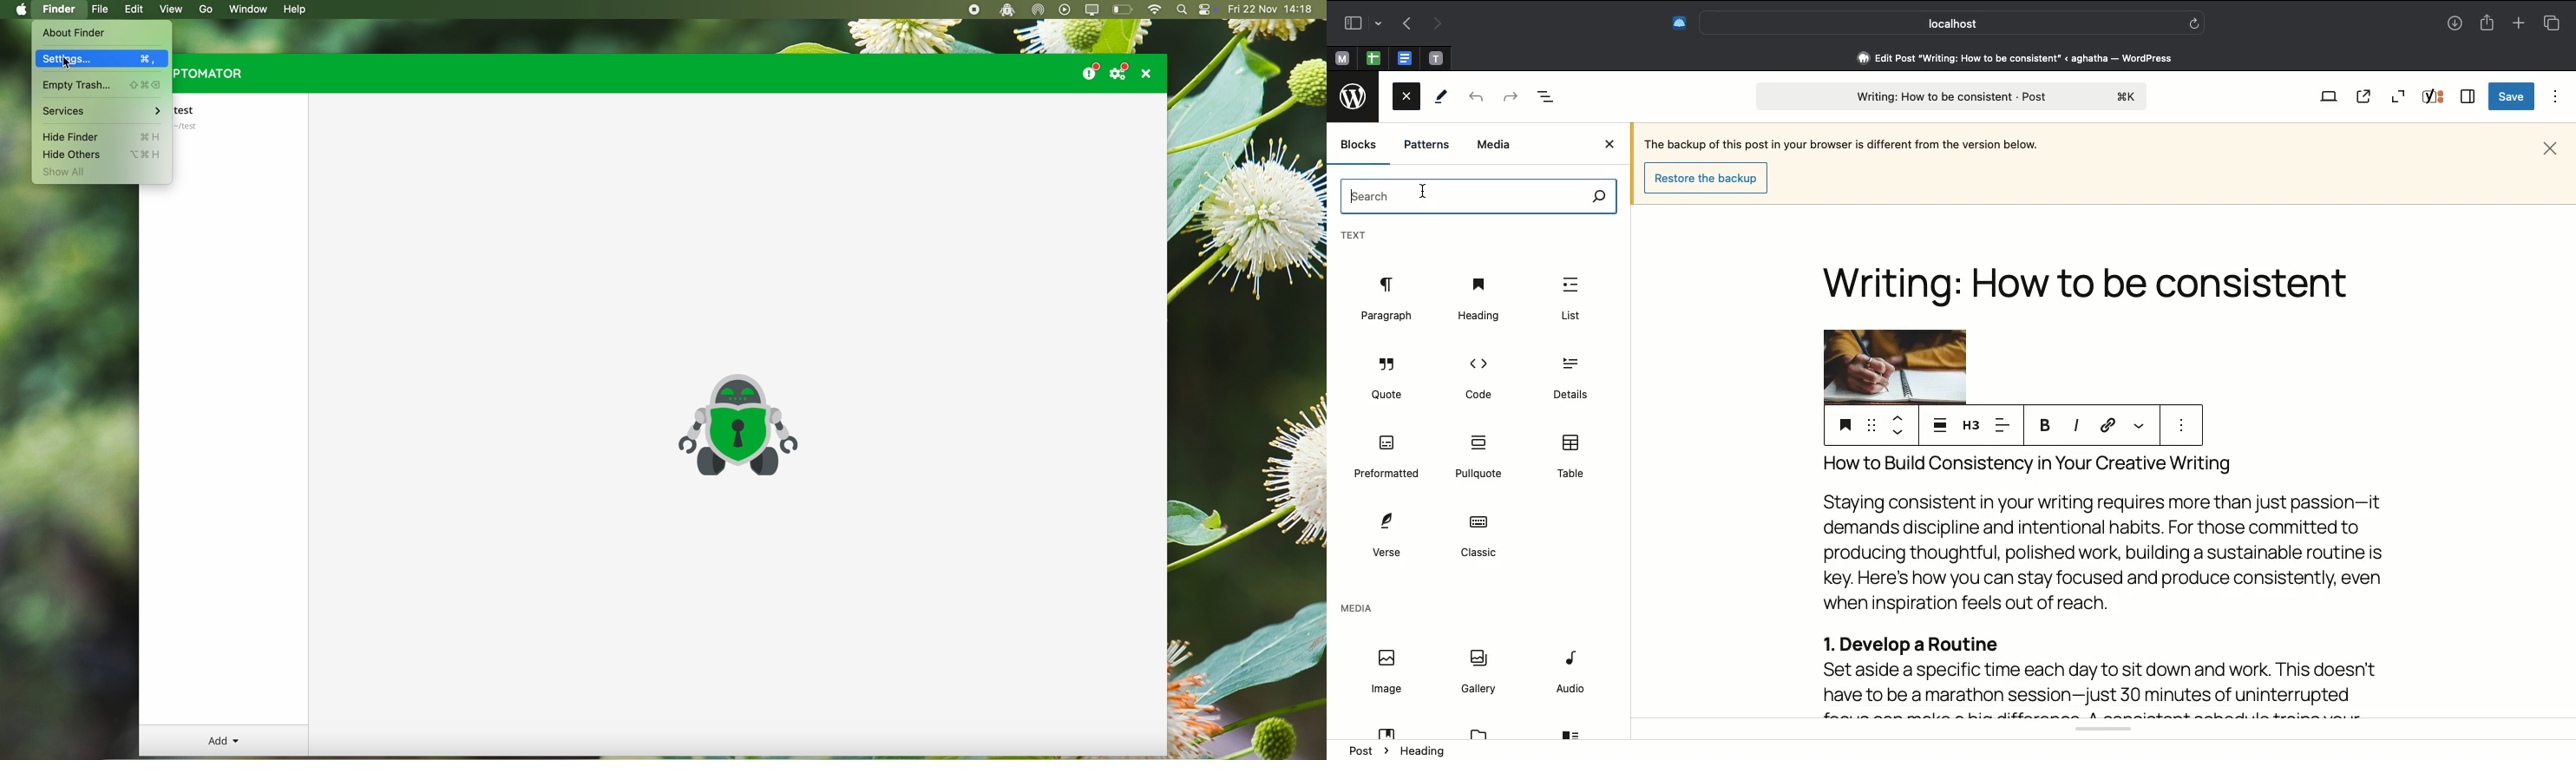  Describe the element at coordinates (1373, 57) in the screenshot. I see `Pinned tabs` at that location.